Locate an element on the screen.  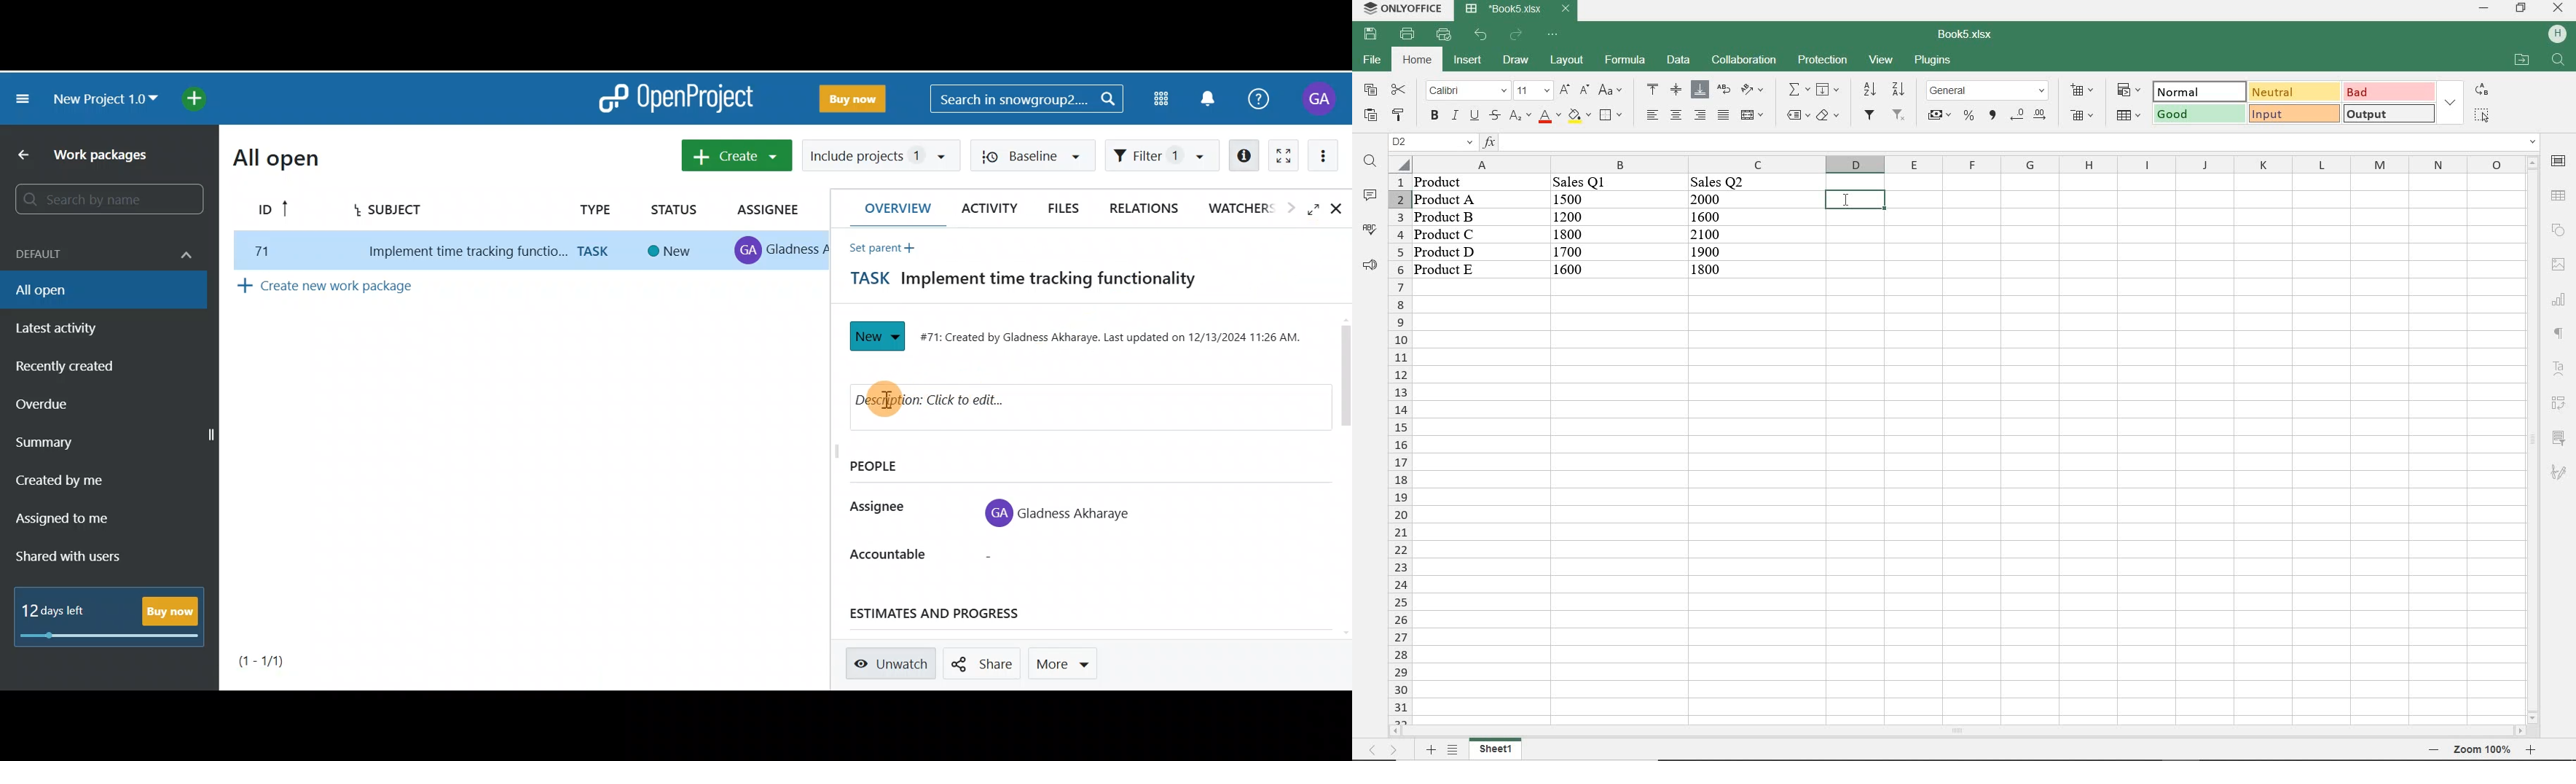
Select all is located at coordinates (1398, 165).